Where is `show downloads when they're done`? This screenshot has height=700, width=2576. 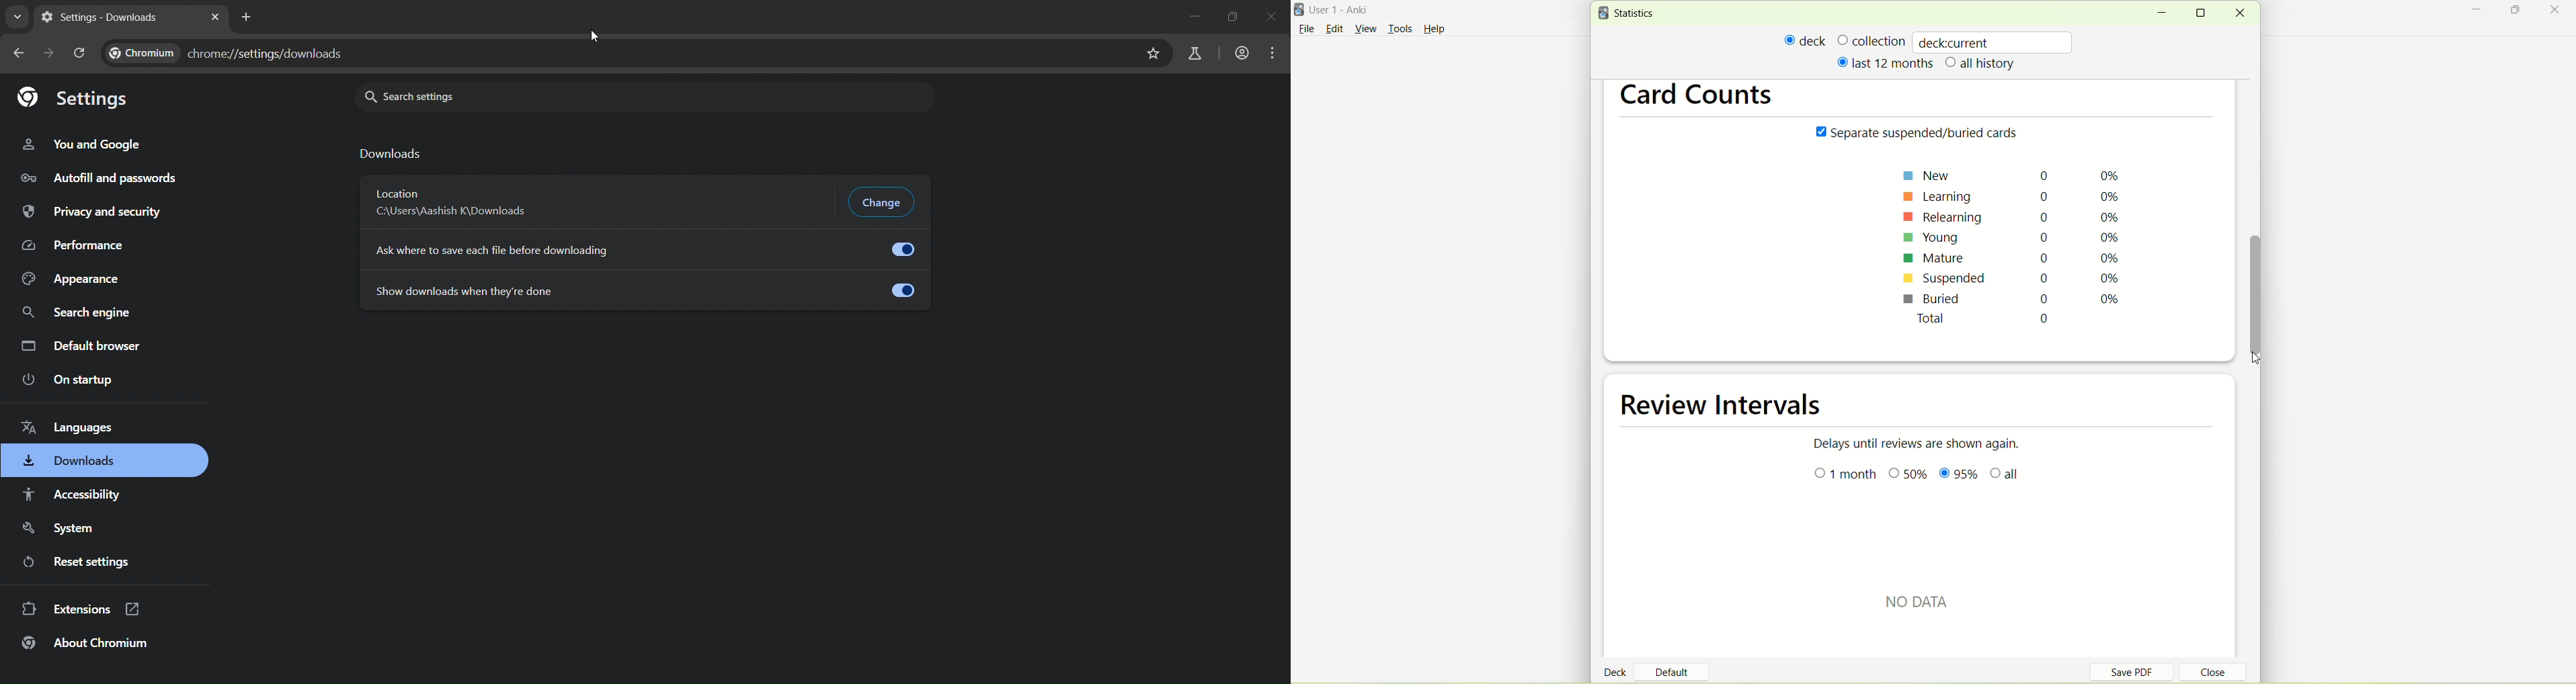
show downloads when they're done is located at coordinates (643, 289).